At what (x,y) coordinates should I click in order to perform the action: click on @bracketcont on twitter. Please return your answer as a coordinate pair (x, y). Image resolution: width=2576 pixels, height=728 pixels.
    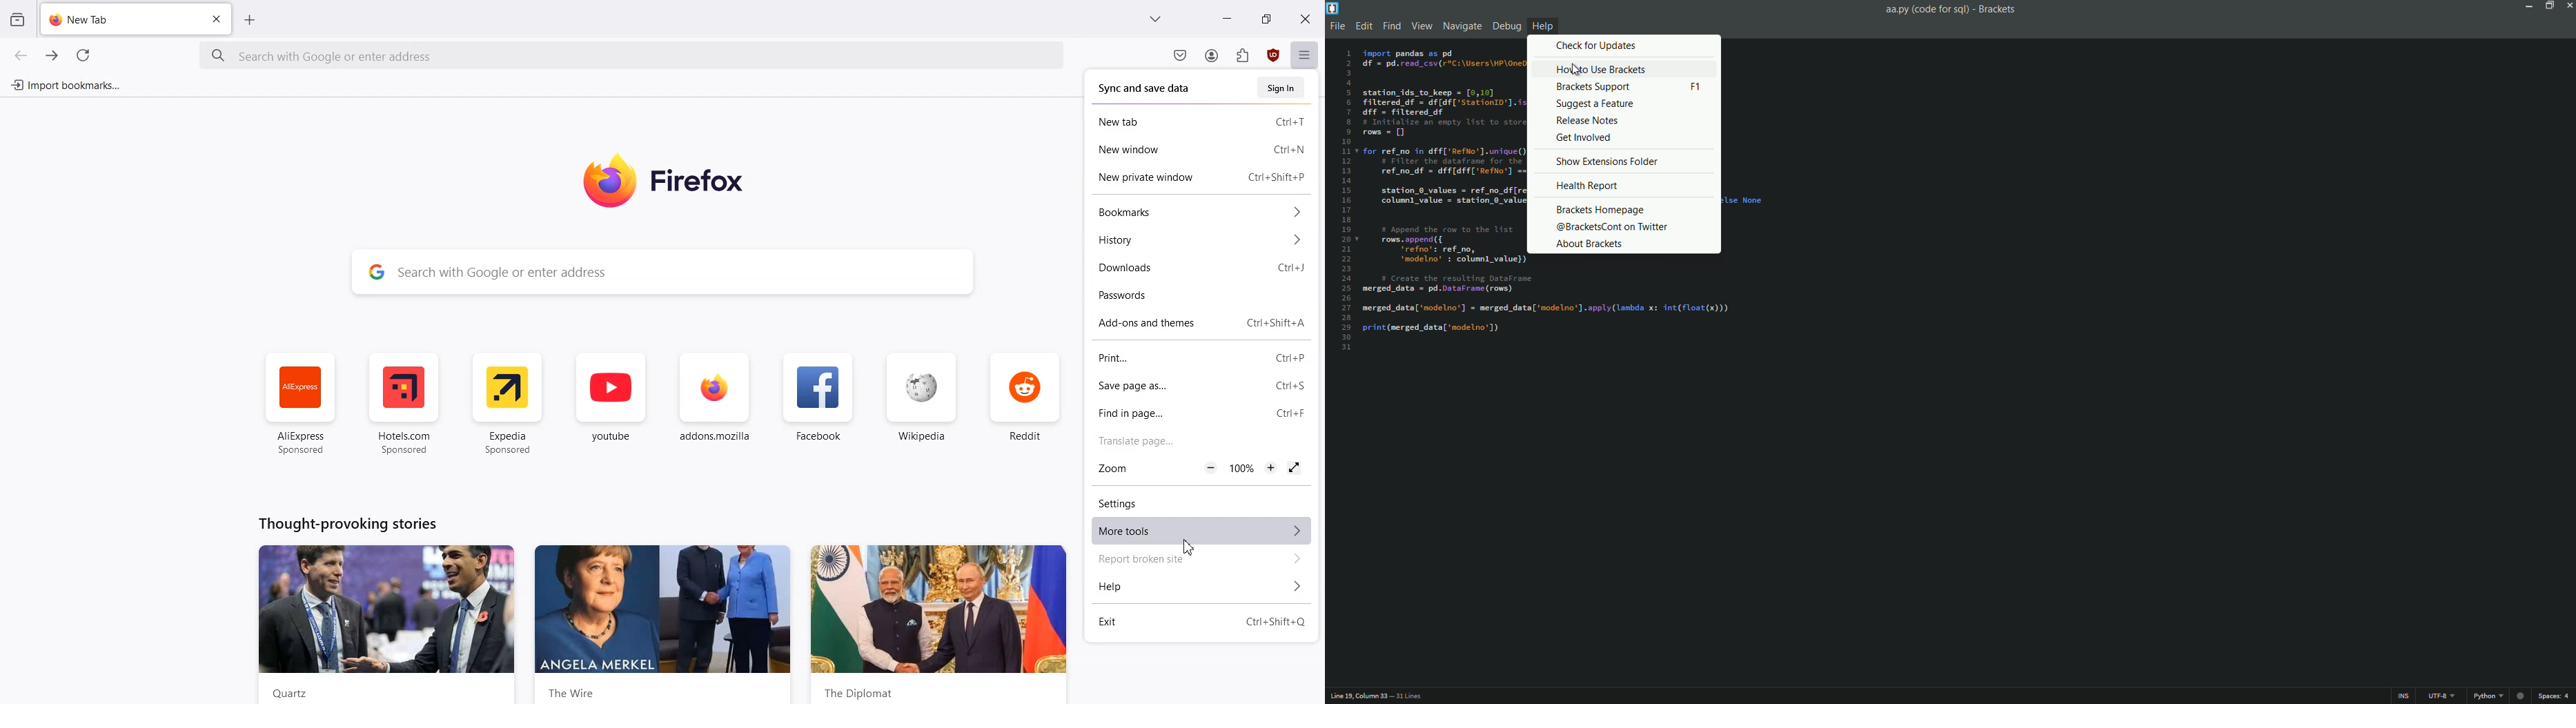
    Looking at the image, I should click on (1611, 227).